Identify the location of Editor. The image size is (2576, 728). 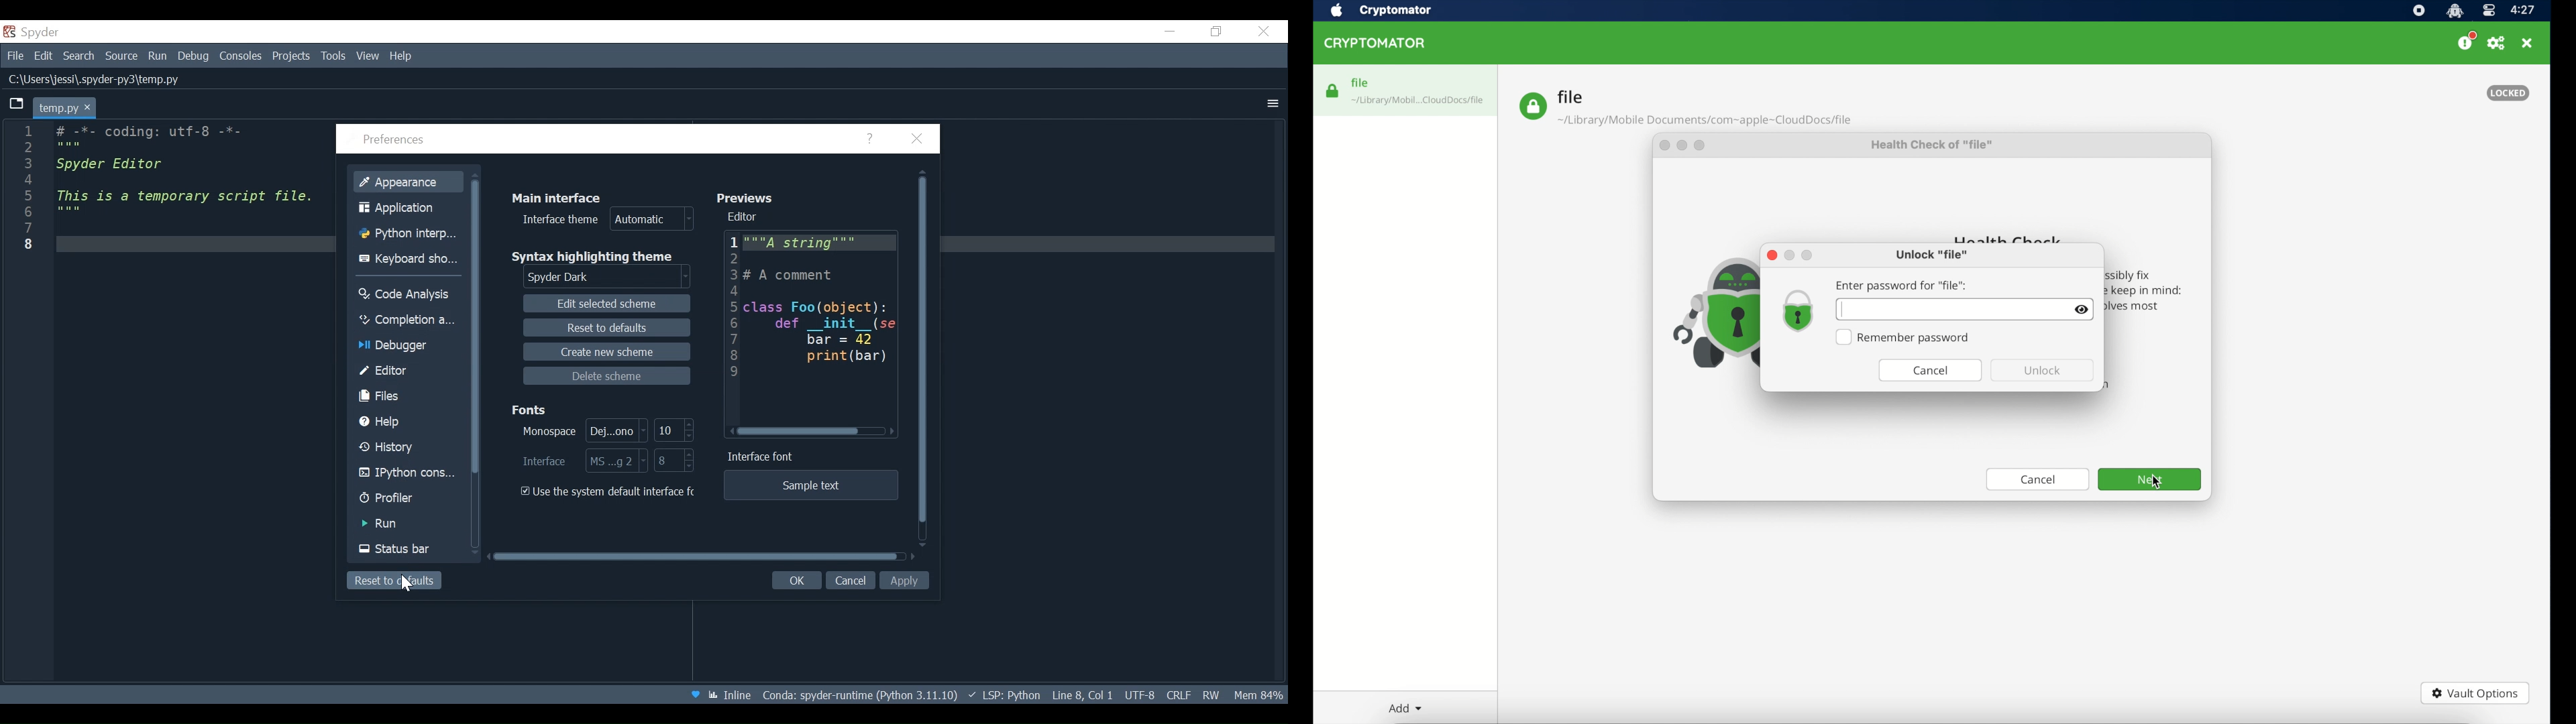
(408, 371).